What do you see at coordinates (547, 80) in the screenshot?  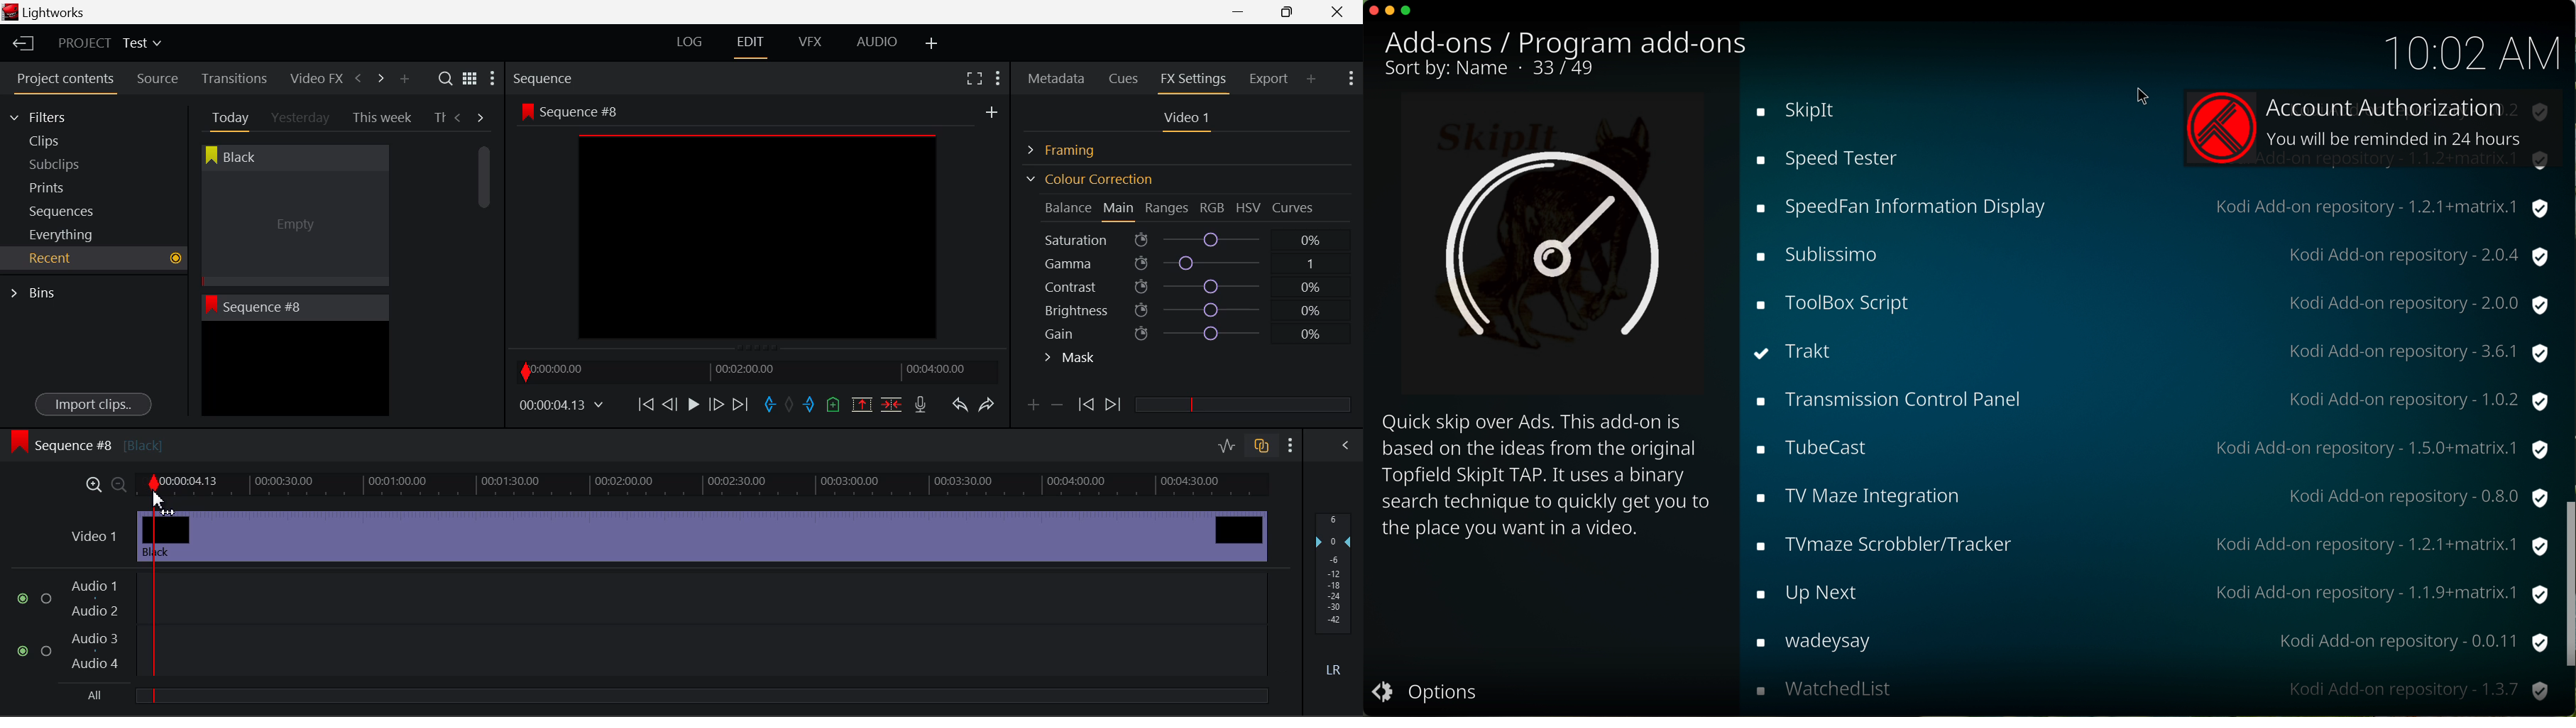 I see `Sequence Preview Section` at bounding box center [547, 80].